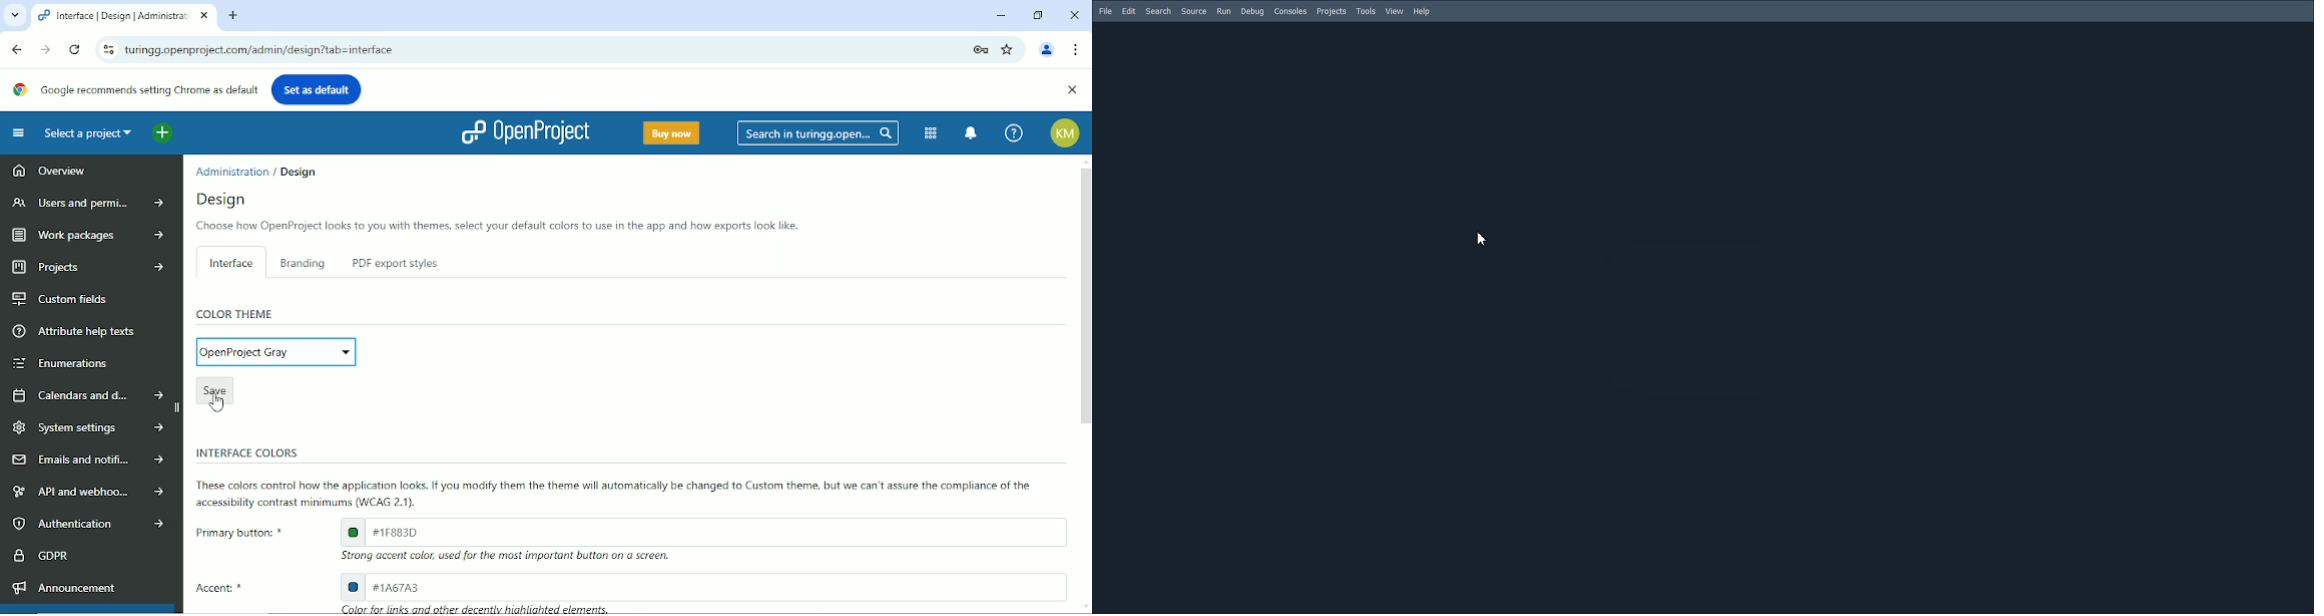 This screenshot has height=616, width=2324. Describe the element at coordinates (1224, 11) in the screenshot. I see `Run` at that location.